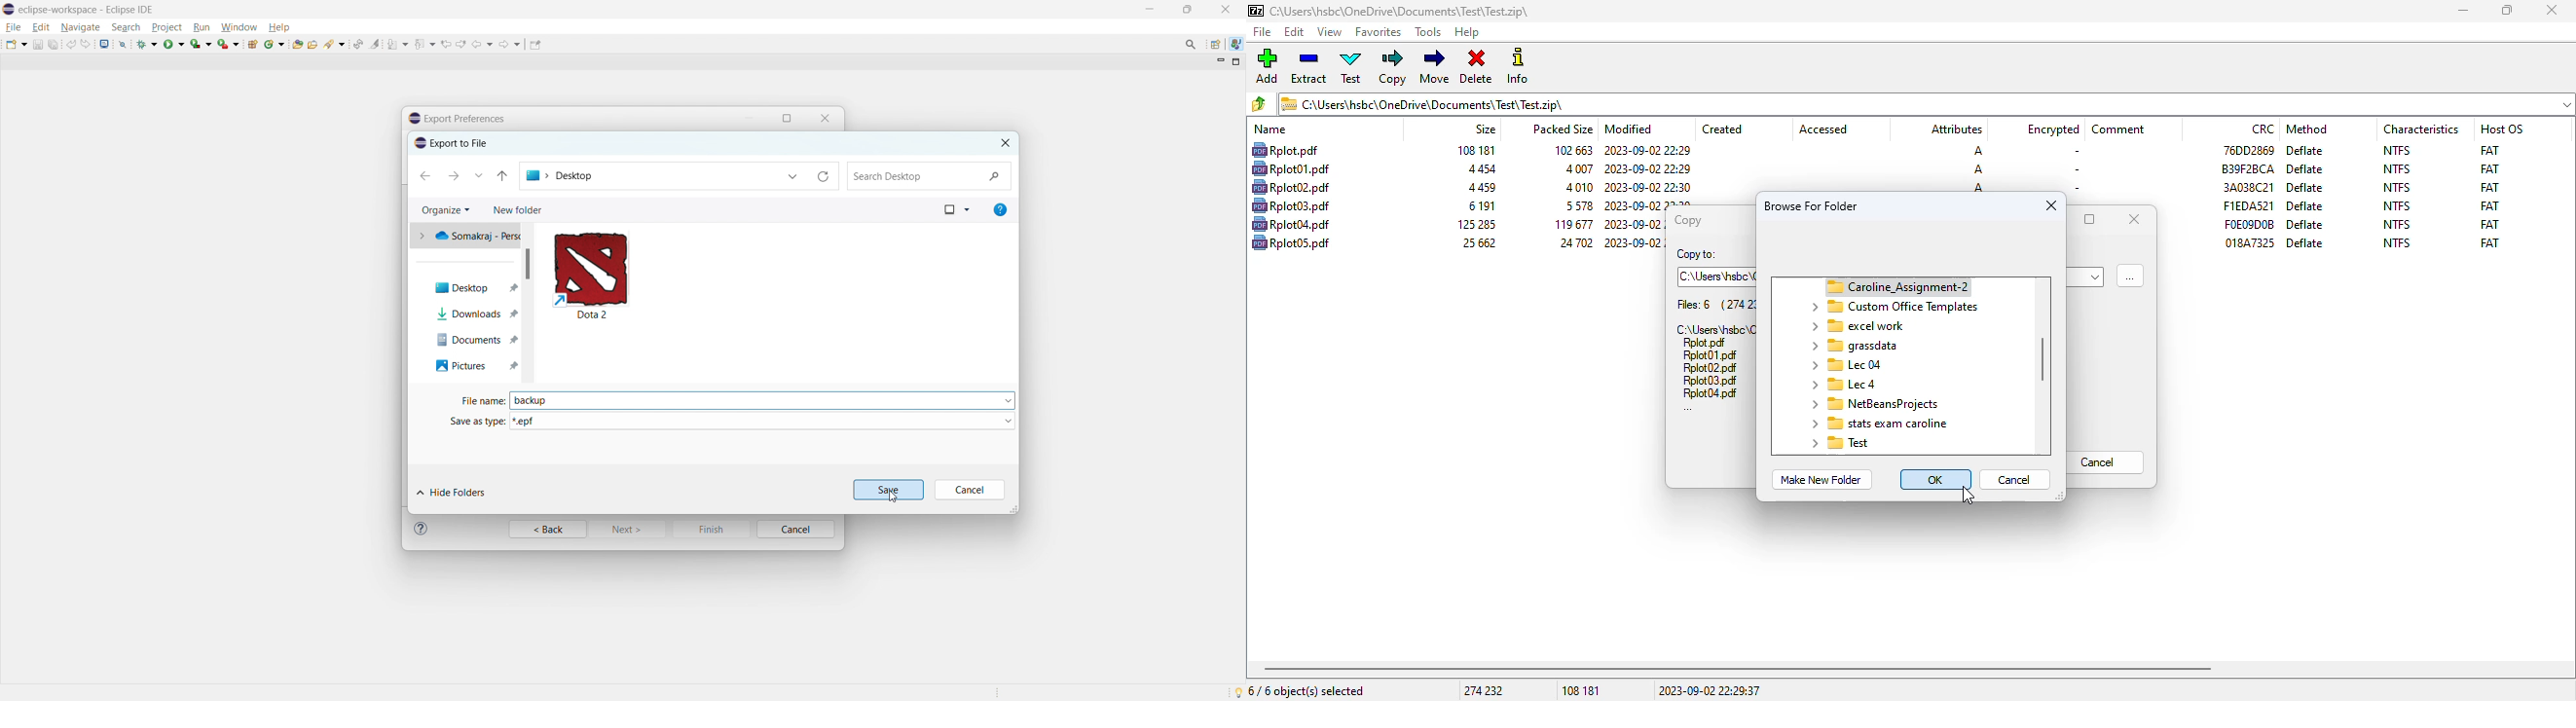 The width and height of the screenshot is (2576, 728). Describe the element at coordinates (2306, 224) in the screenshot. I see `deflate` at that location.